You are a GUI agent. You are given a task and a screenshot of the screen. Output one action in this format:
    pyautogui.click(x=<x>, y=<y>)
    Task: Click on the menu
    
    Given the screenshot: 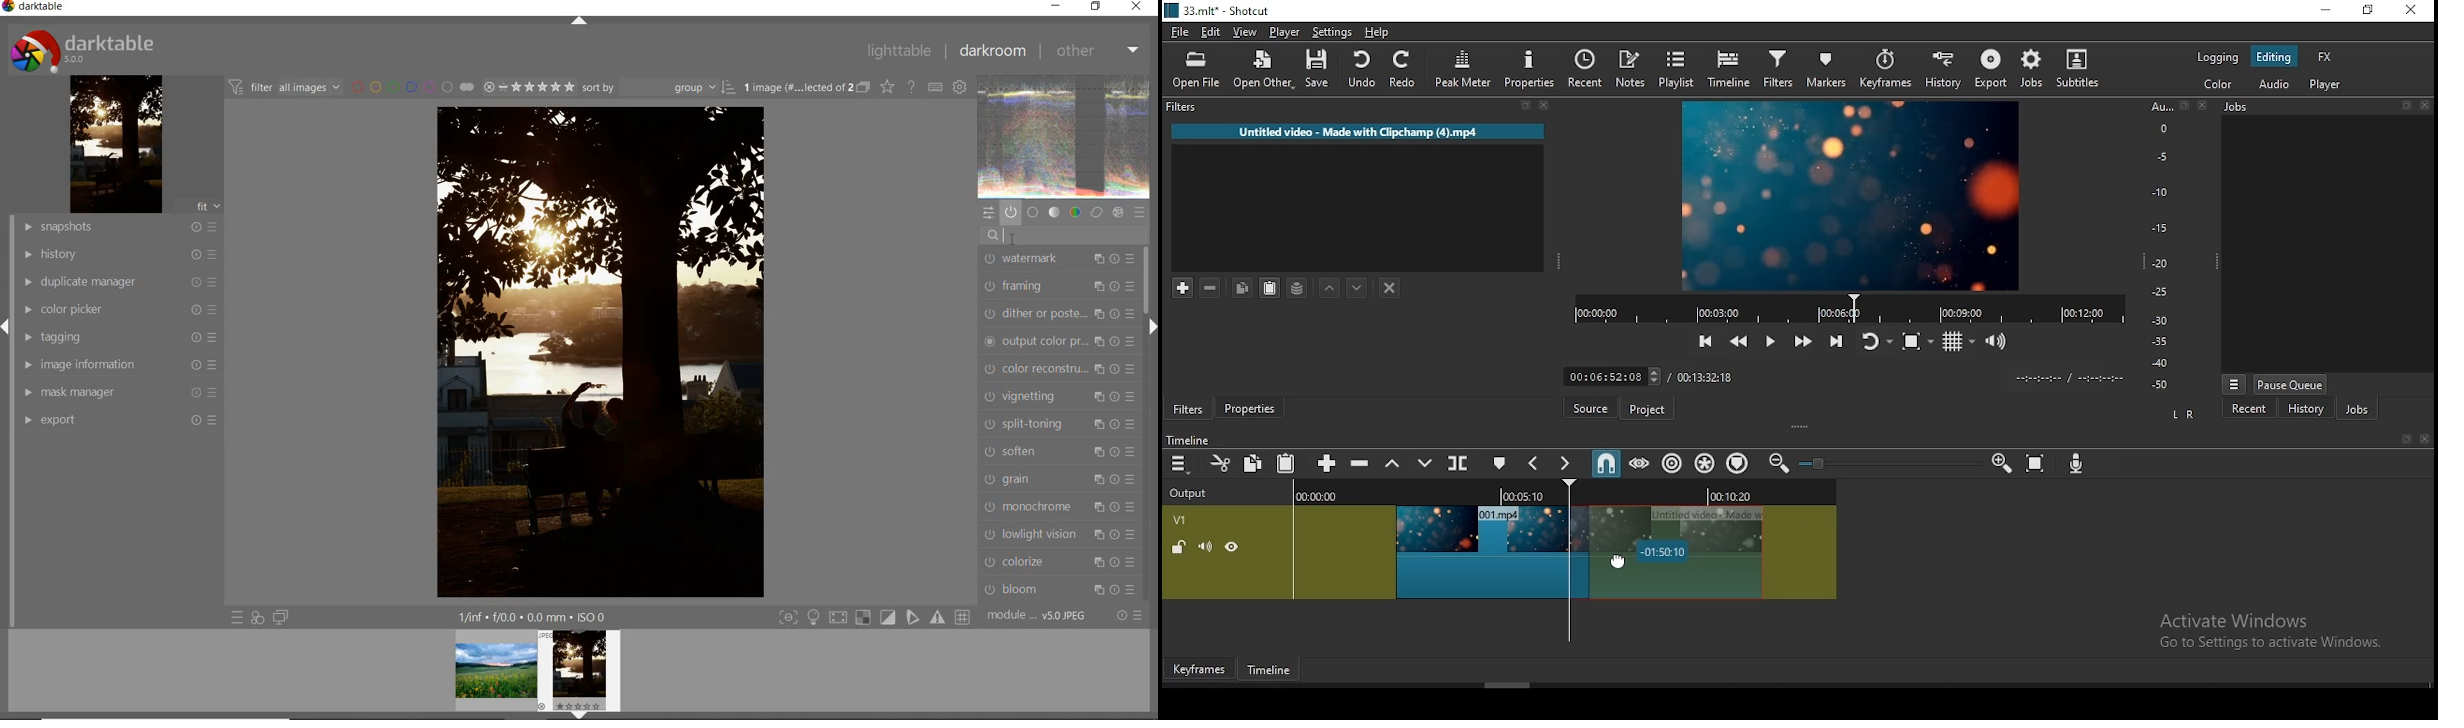 What is the action you would take?
    pyautogui.click(x=1180, y=464)
    